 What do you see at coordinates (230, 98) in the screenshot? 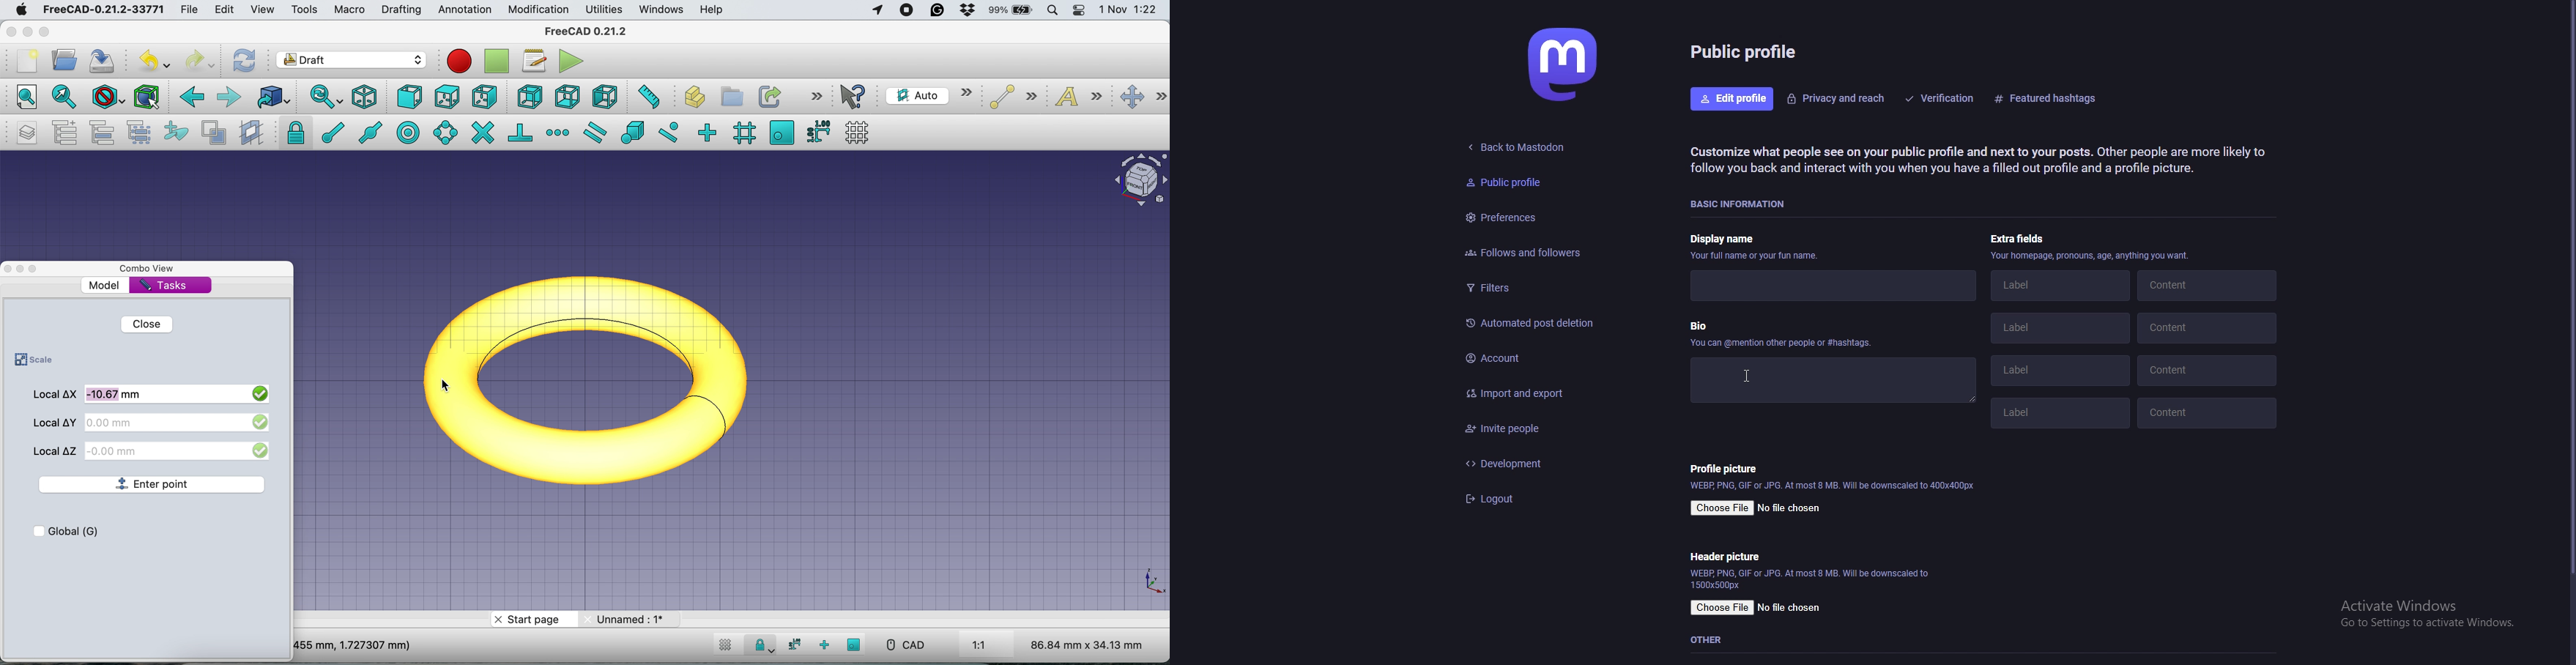
I see `forward` at bounding box center [230, 98].